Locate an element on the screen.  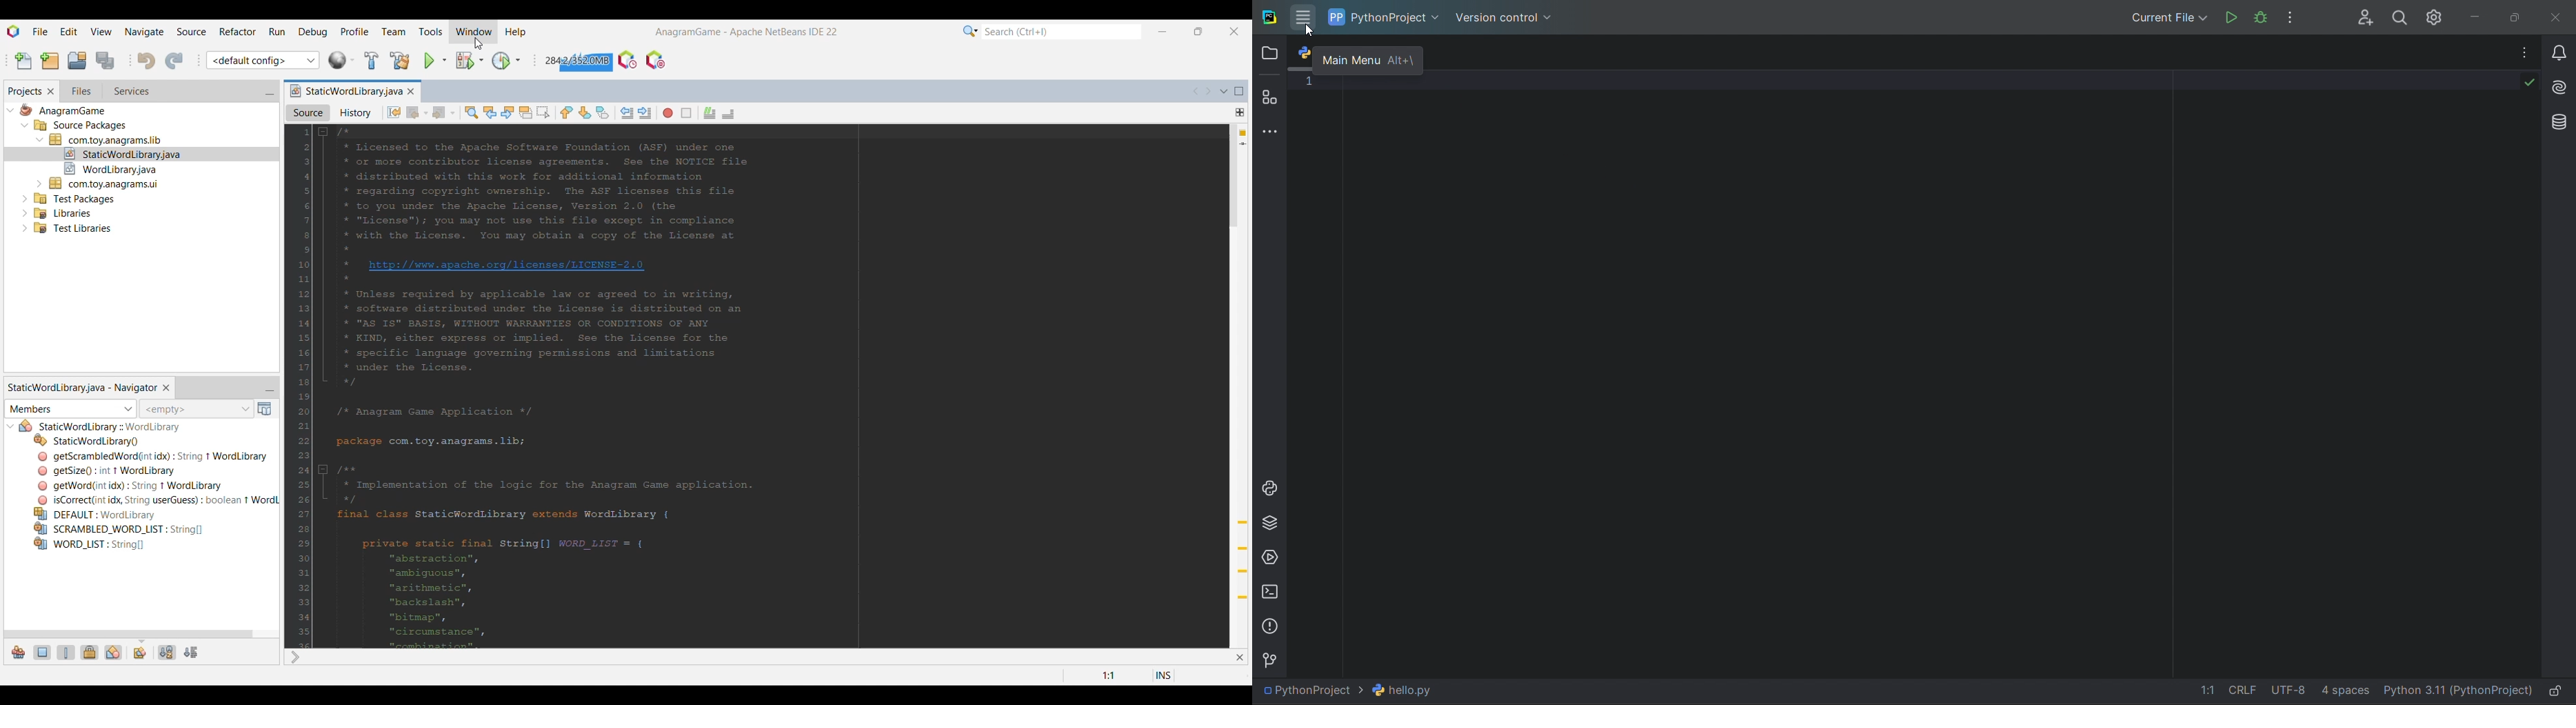
Profile UDE is located at coordinates (628, 60).